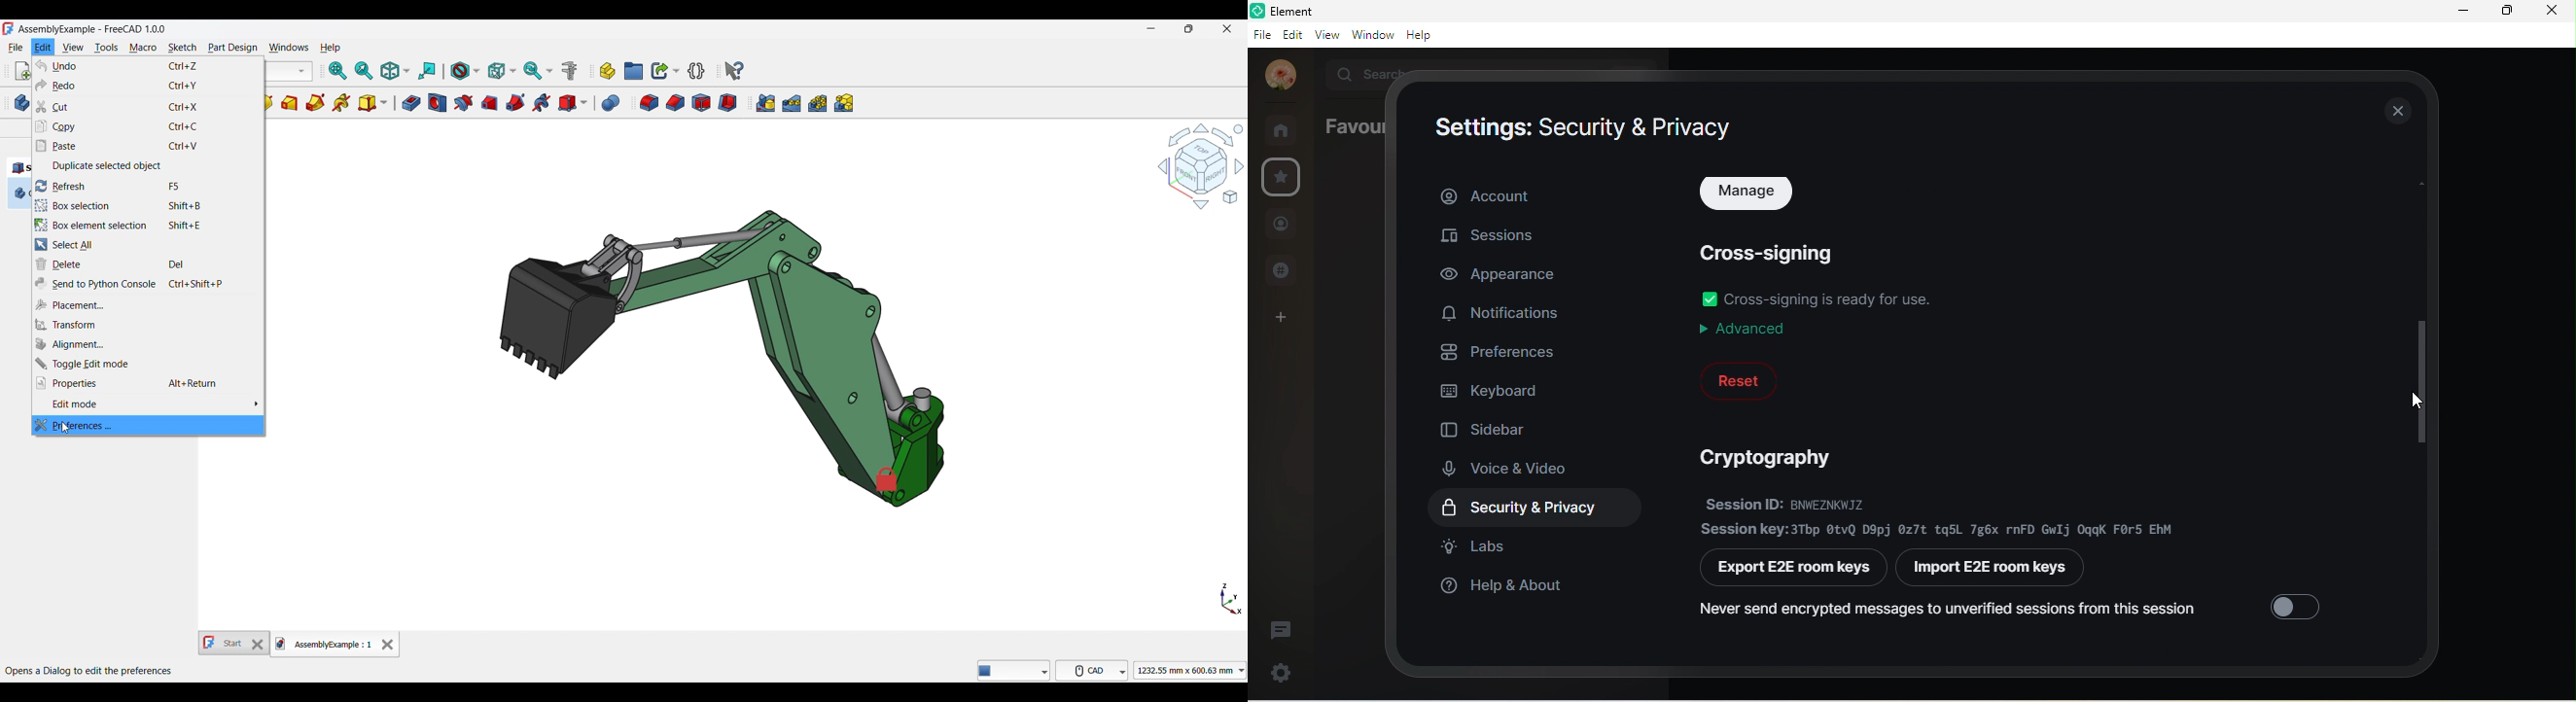  What do you see at coordinates (1281, 227) in the screenshot?
I see `people` at bounding box center [1281, 227].